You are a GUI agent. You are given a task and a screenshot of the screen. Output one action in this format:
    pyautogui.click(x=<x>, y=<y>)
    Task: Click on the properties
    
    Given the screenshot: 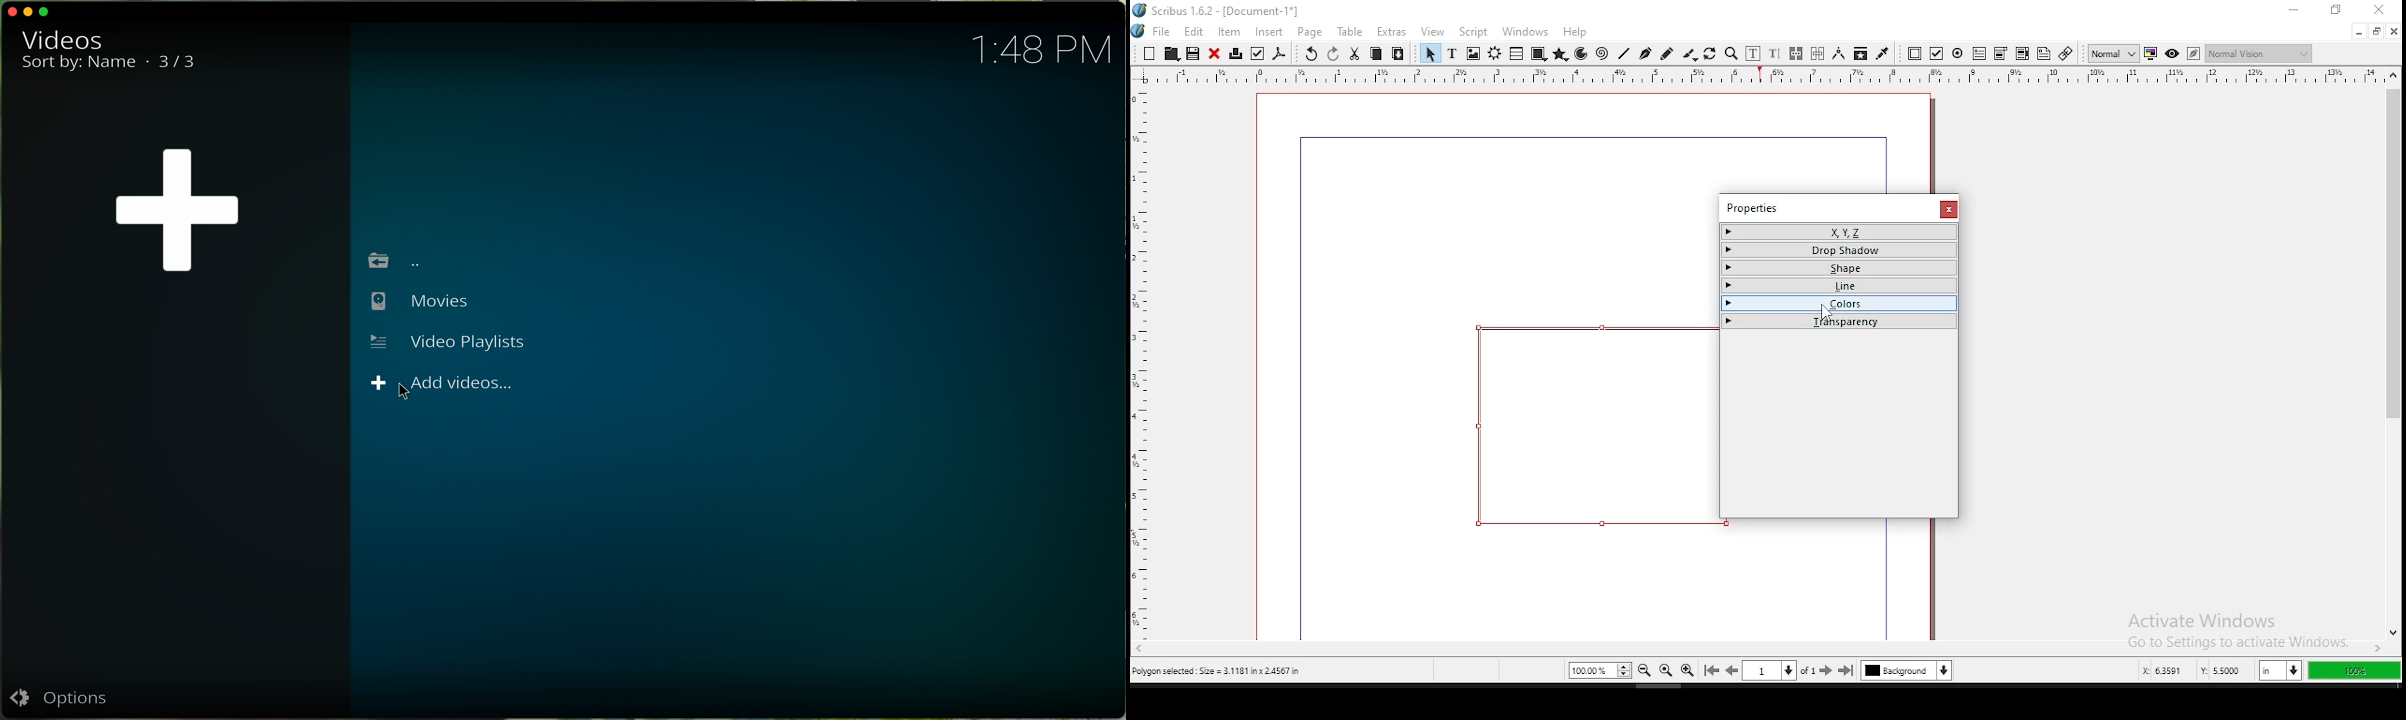 What is the action you would take?
    pyautogui.click(x=1751, y=208)
    